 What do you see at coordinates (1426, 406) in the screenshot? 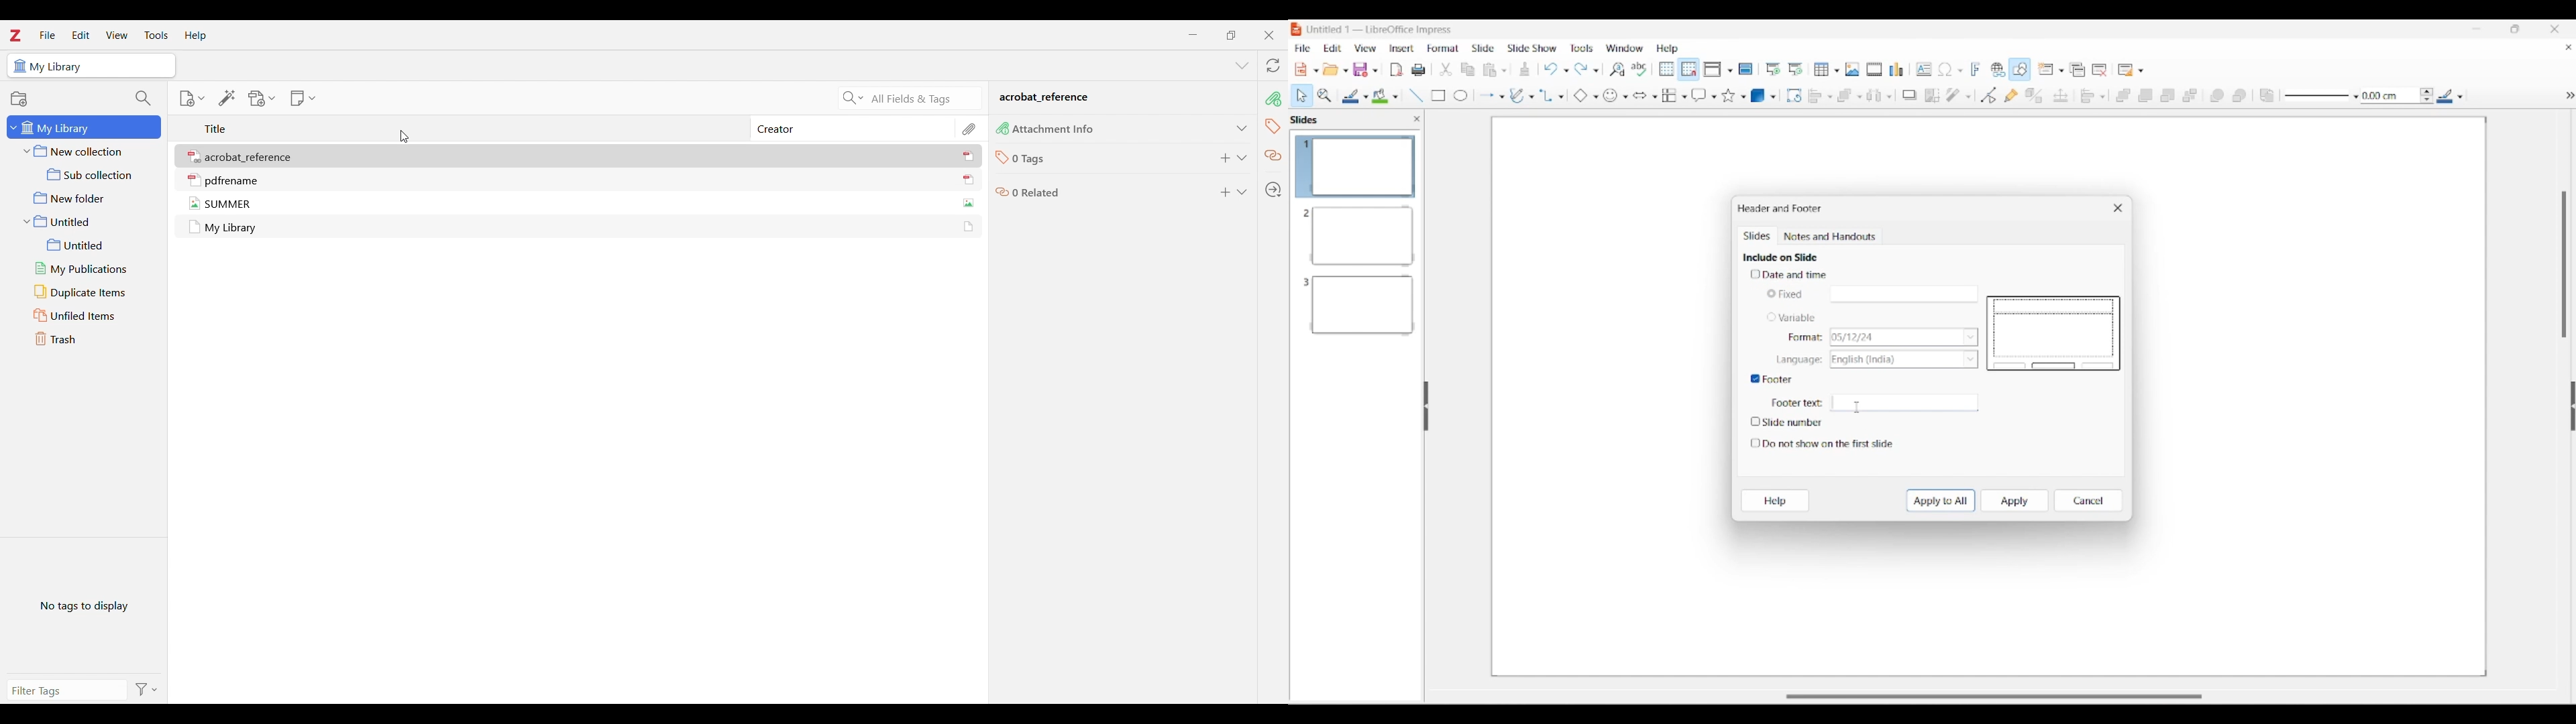
I see `Hide left panel` at bounding box center [1426, 406].